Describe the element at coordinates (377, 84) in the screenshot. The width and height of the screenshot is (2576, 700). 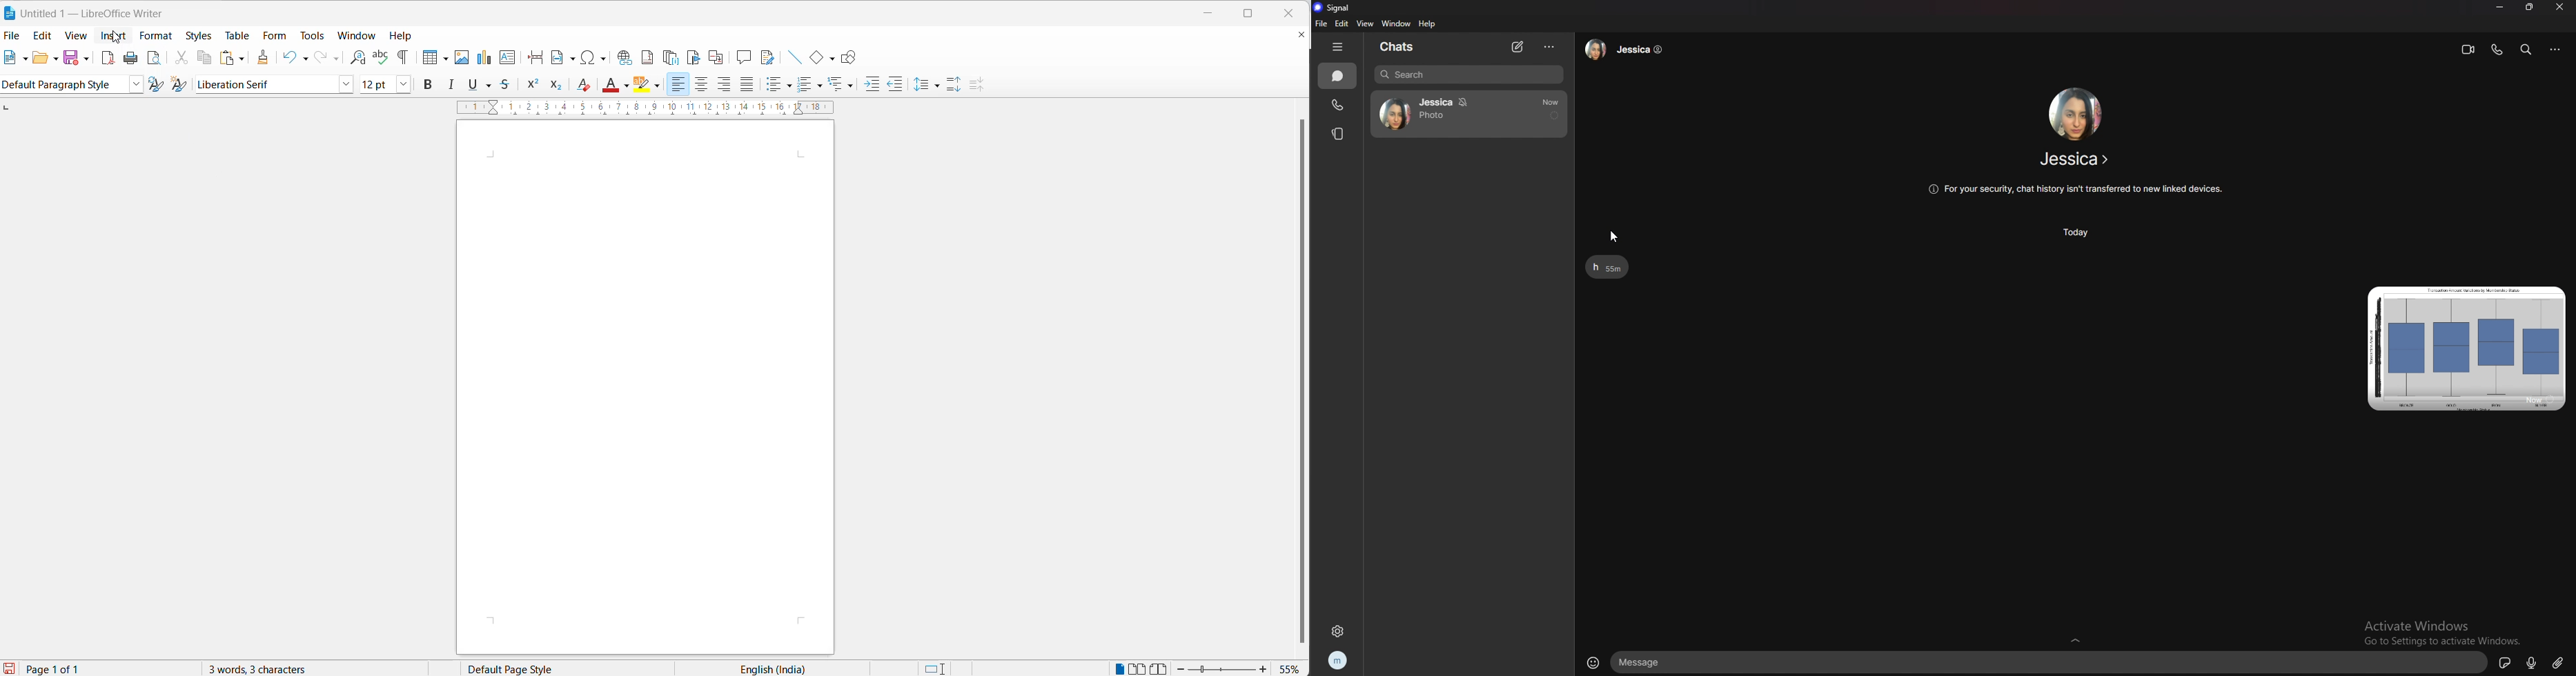
I see `font size` at that location.